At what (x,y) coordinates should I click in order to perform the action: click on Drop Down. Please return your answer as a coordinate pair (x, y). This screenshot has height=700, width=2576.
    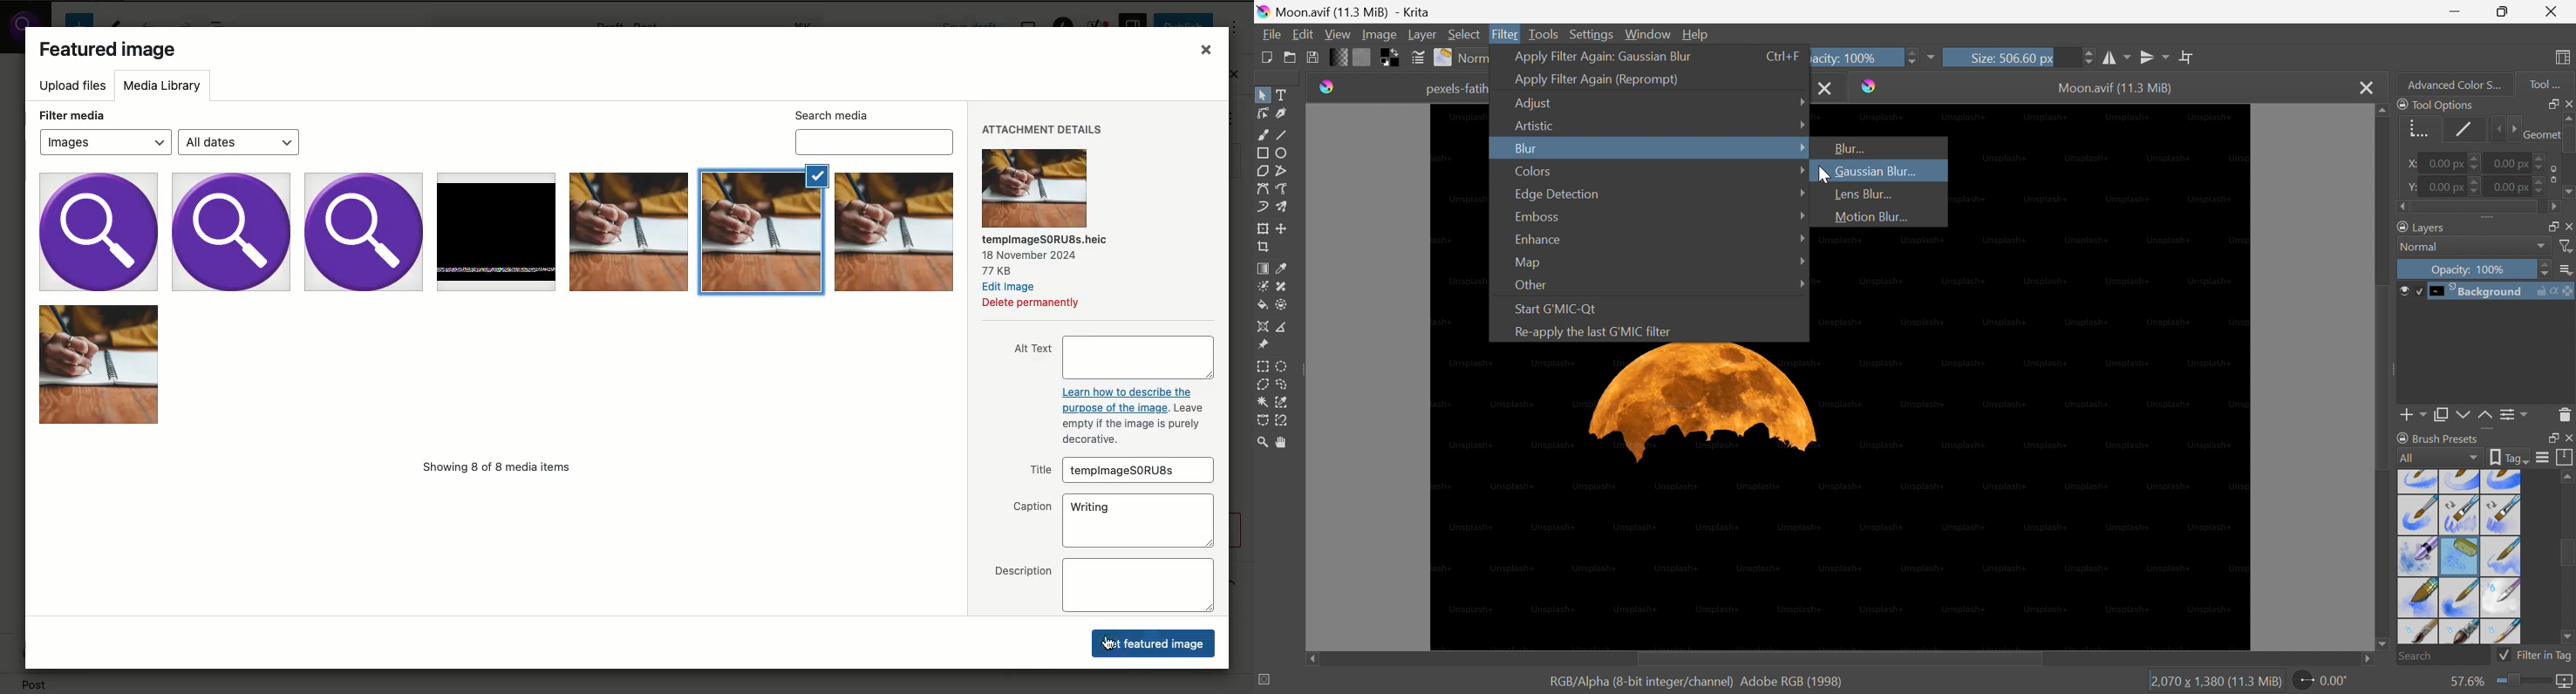
    Looking at the image, I should click on (1800, 283).